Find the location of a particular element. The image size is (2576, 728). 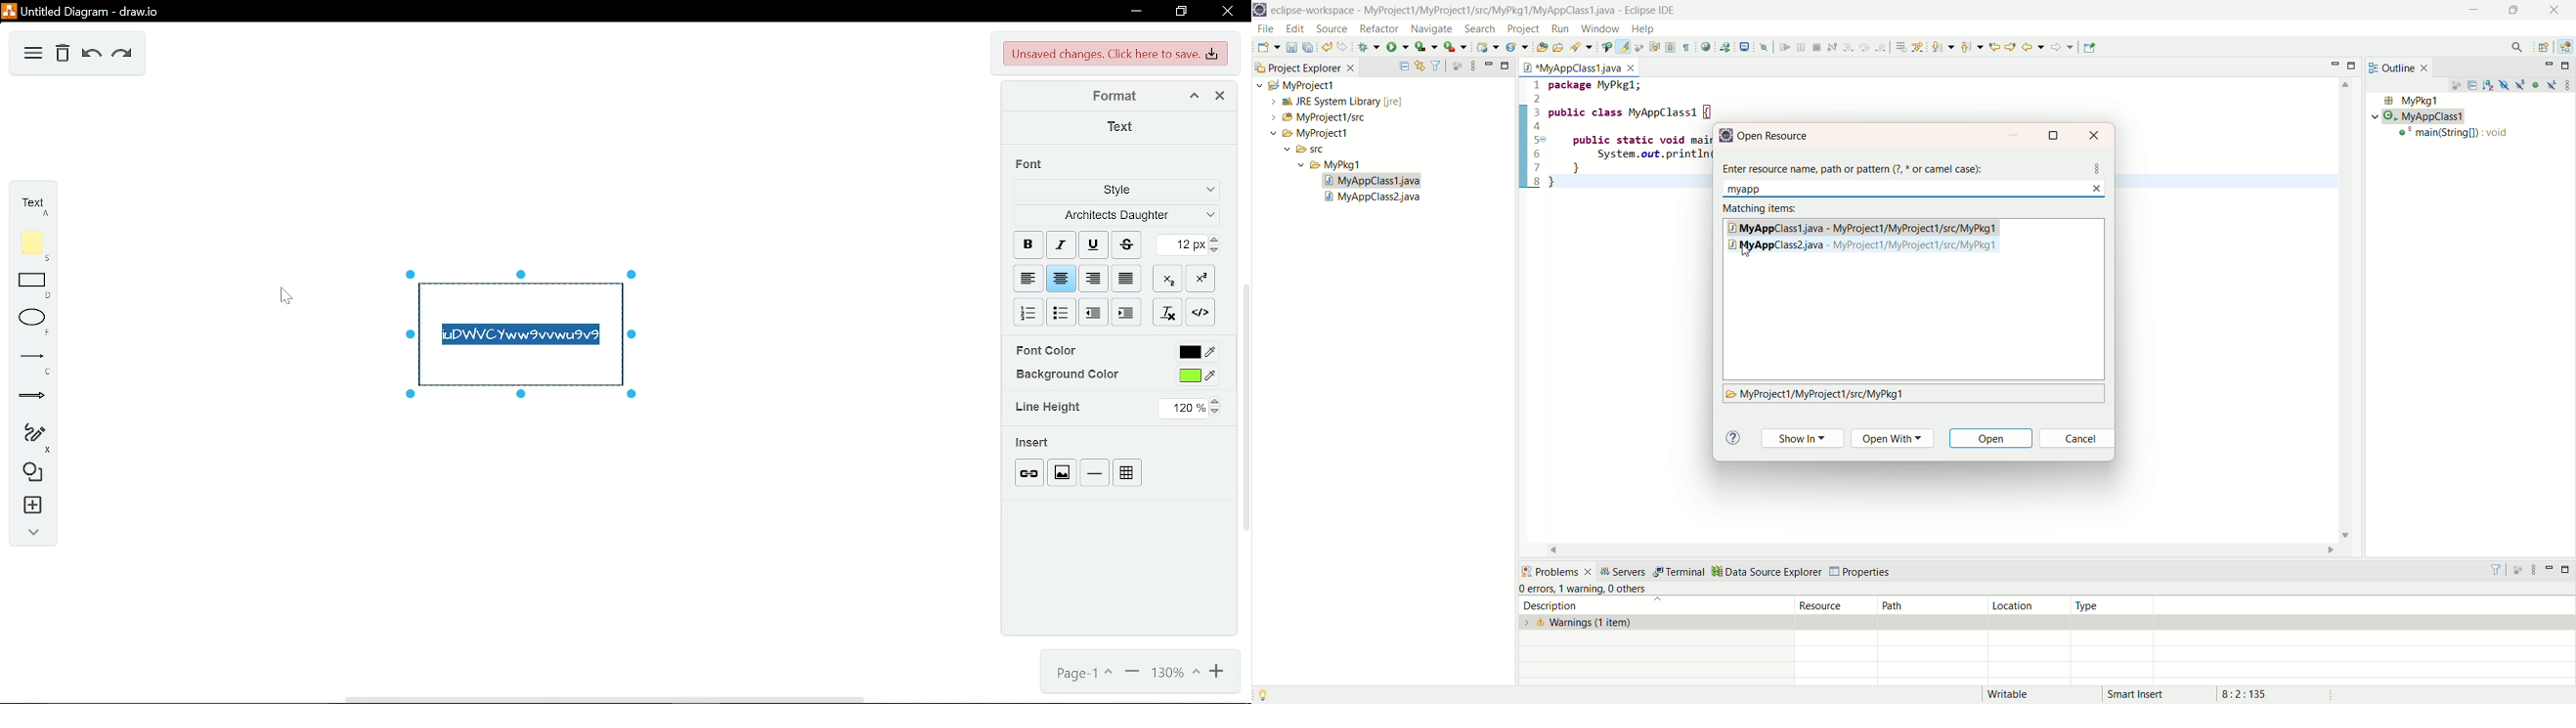

font color is located at coordinates (1049, 350).